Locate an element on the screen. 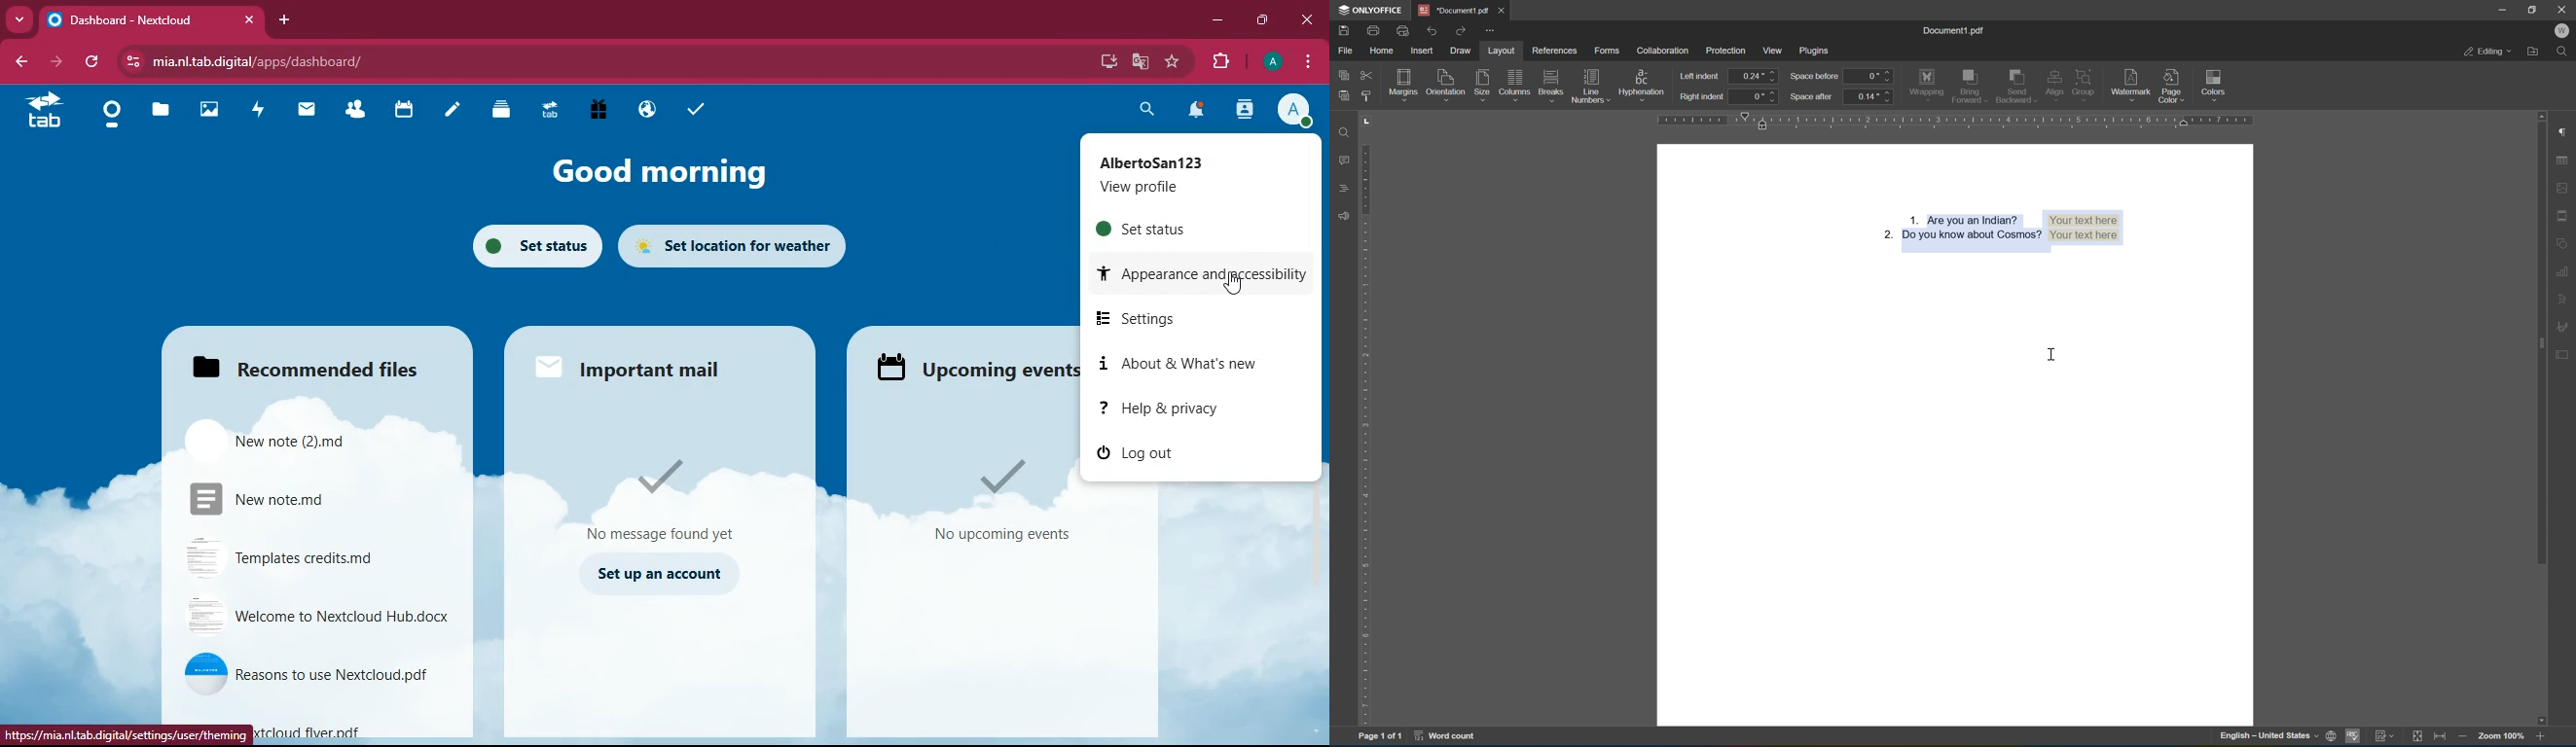 The height and width of the screenshot is (756, 2576). 0 is located at coordinates (1757, 98).